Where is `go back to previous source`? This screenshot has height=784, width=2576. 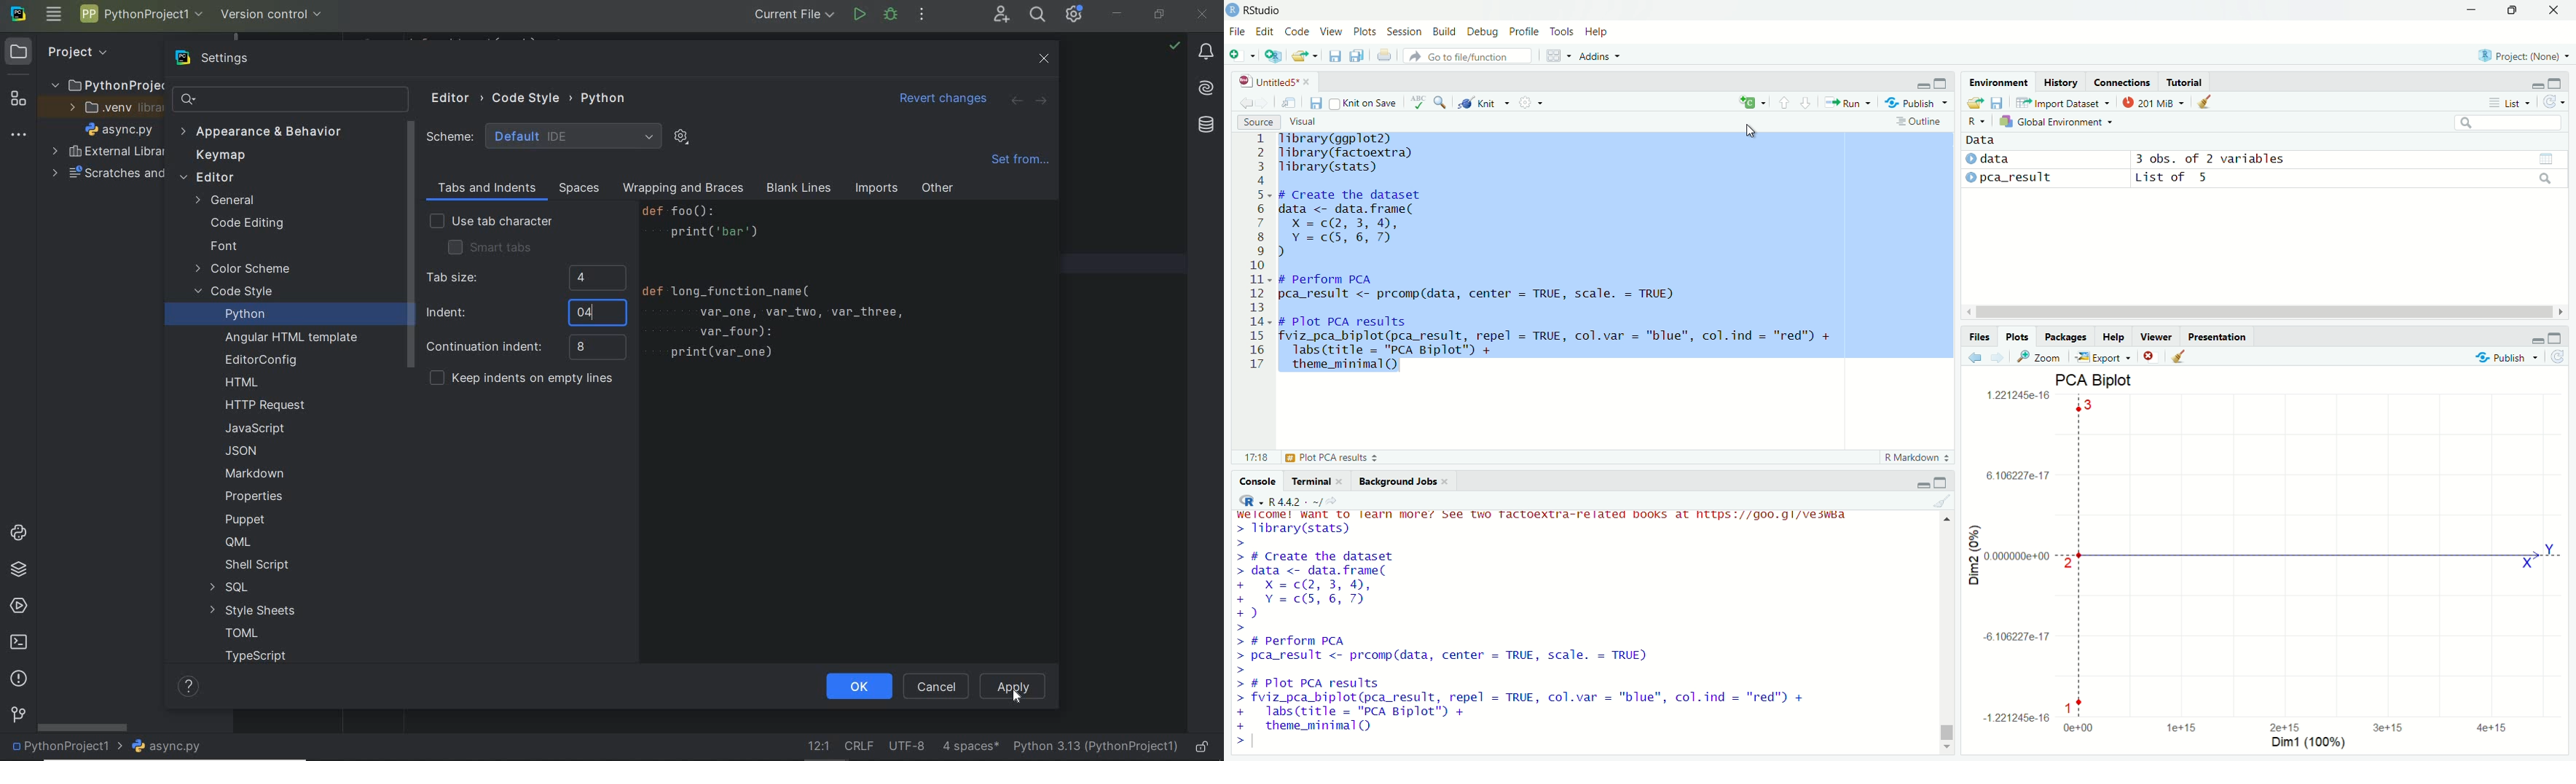 go back to previous source is located at coordinates (1244, 104).